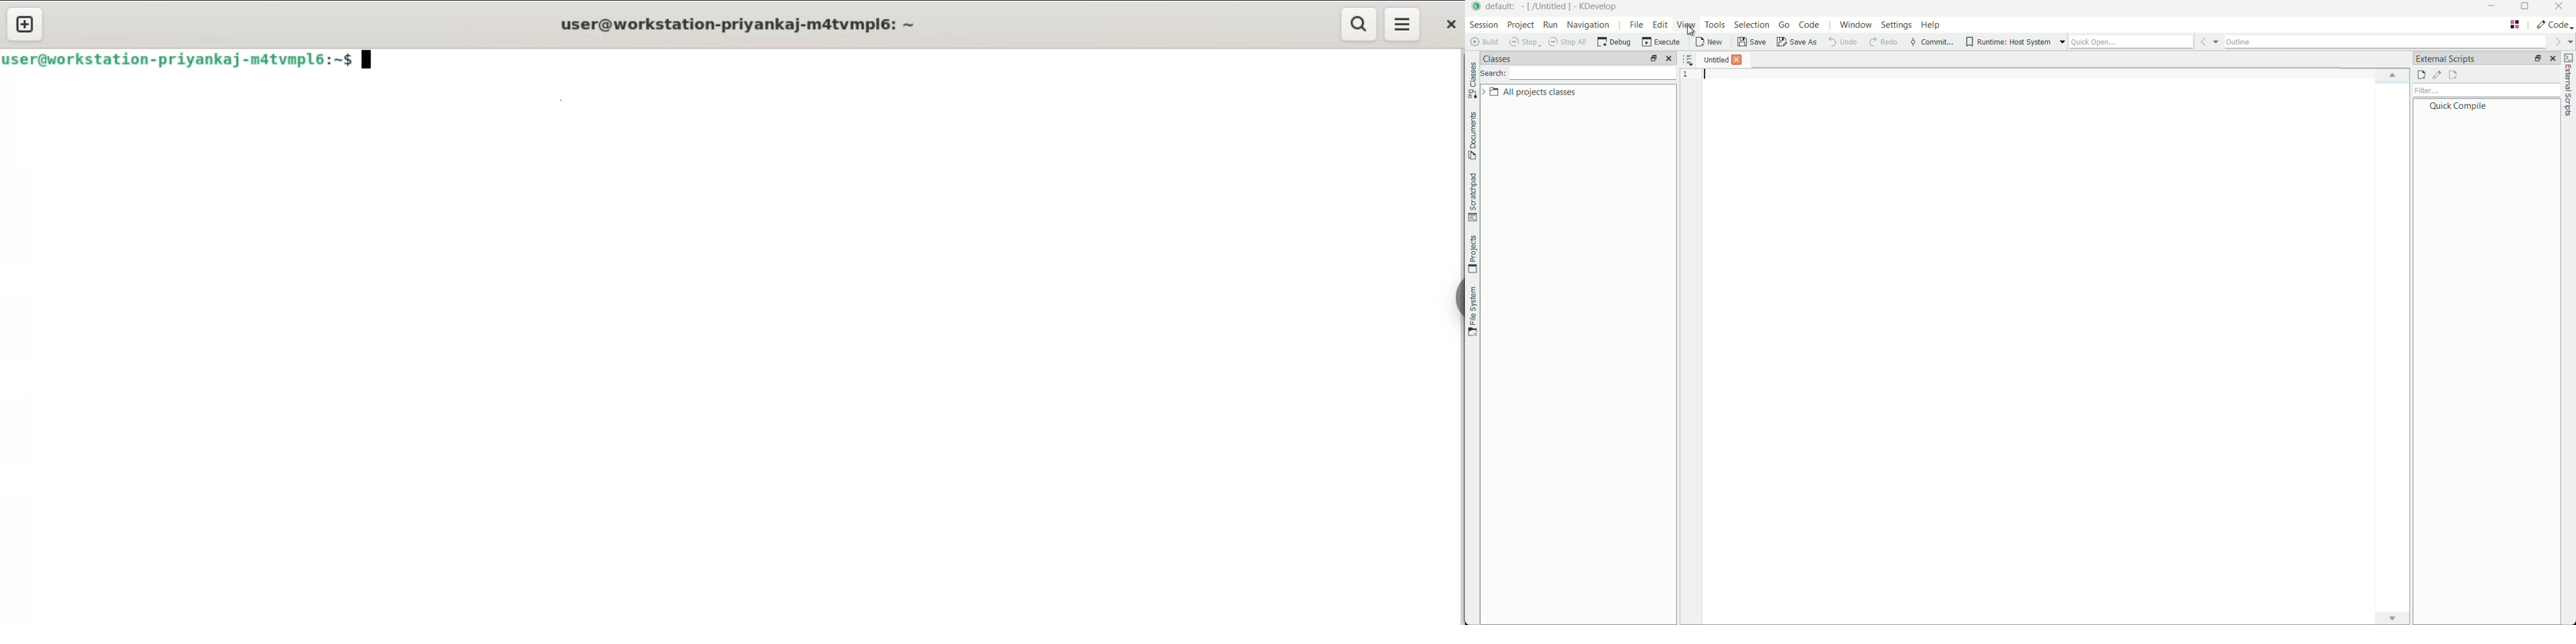 The height and width of the screenshot is (644, 2576). I want to click on default, so click(1501, 7).